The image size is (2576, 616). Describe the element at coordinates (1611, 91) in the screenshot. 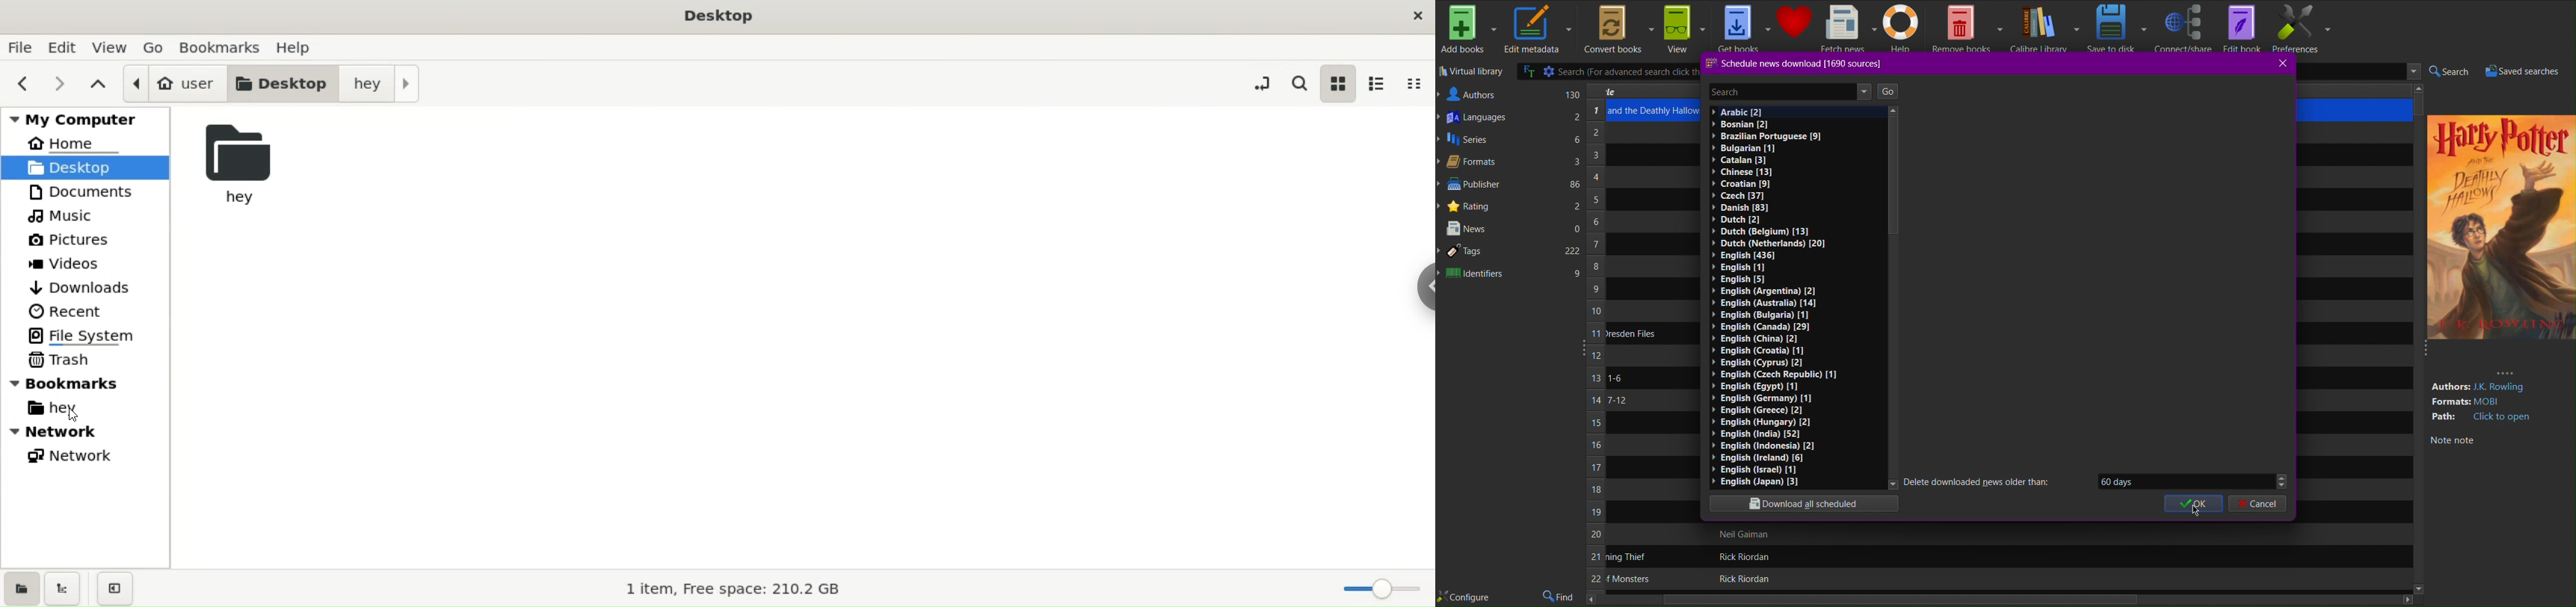

I see `` at that location.